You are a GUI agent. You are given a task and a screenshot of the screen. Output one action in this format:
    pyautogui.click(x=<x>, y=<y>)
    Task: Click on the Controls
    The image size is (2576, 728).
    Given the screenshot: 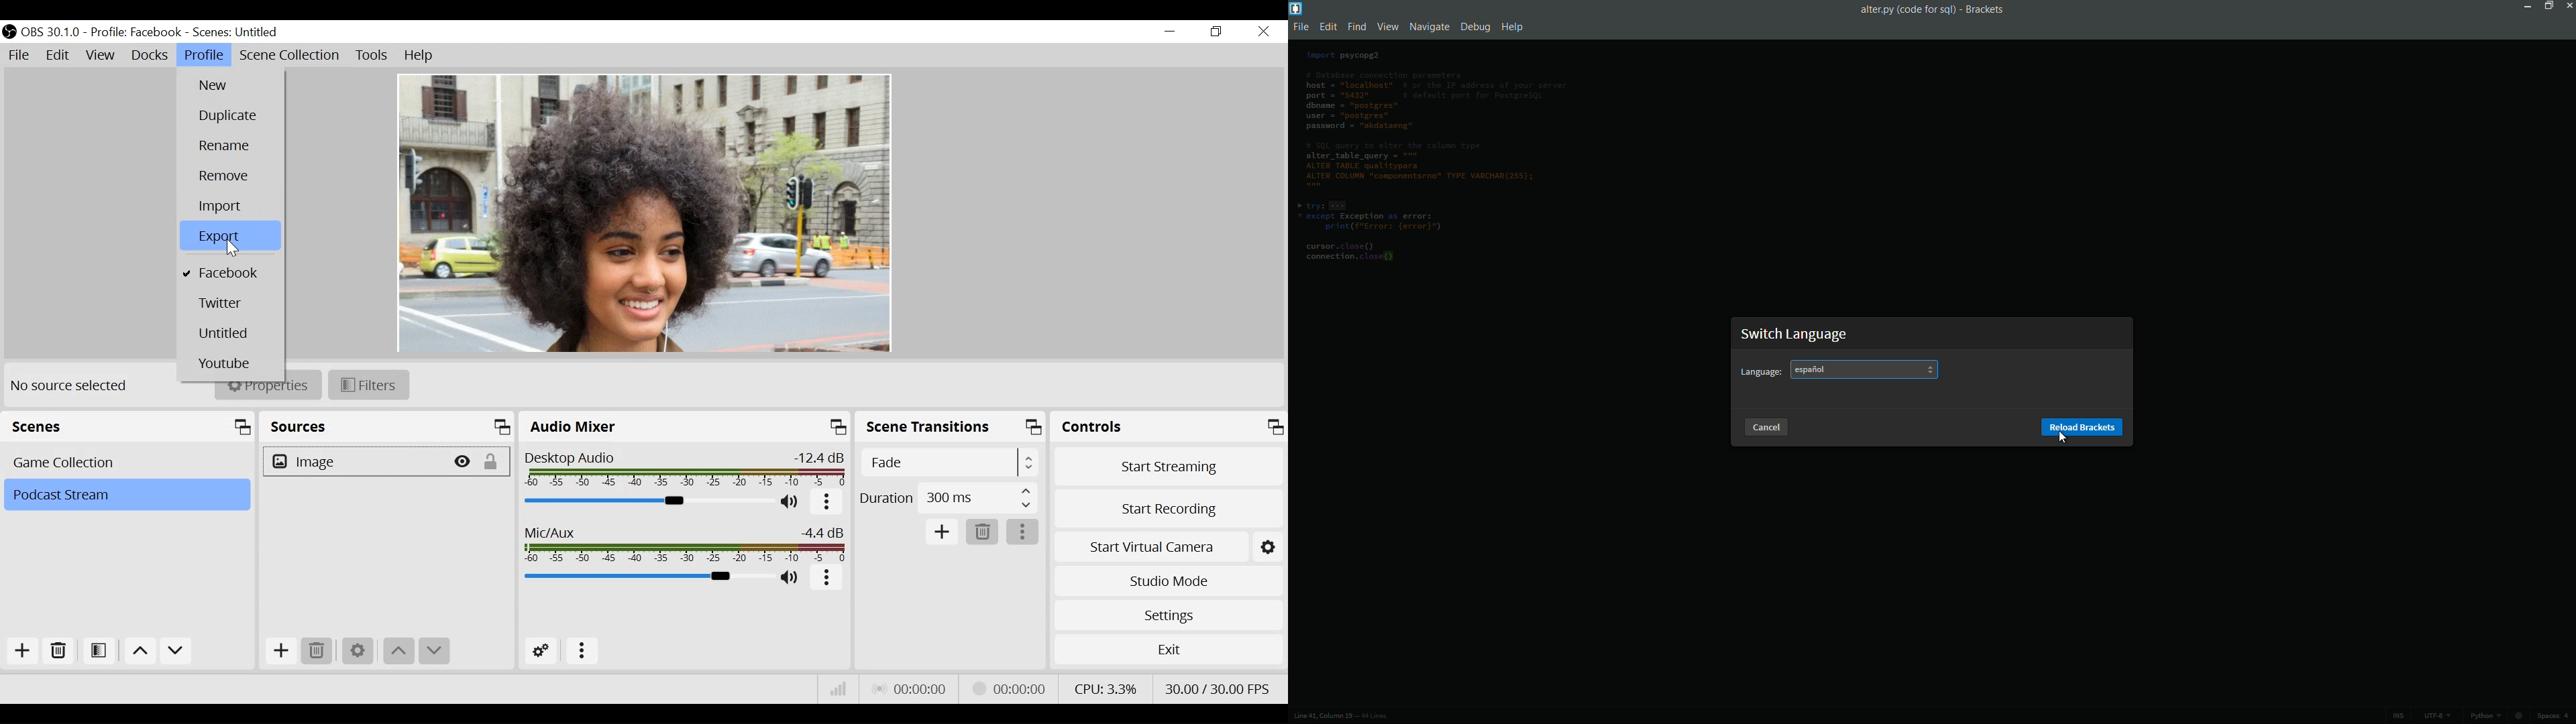 What is the action you would take?
    pyautogui.click(x=1169, y=427)
    